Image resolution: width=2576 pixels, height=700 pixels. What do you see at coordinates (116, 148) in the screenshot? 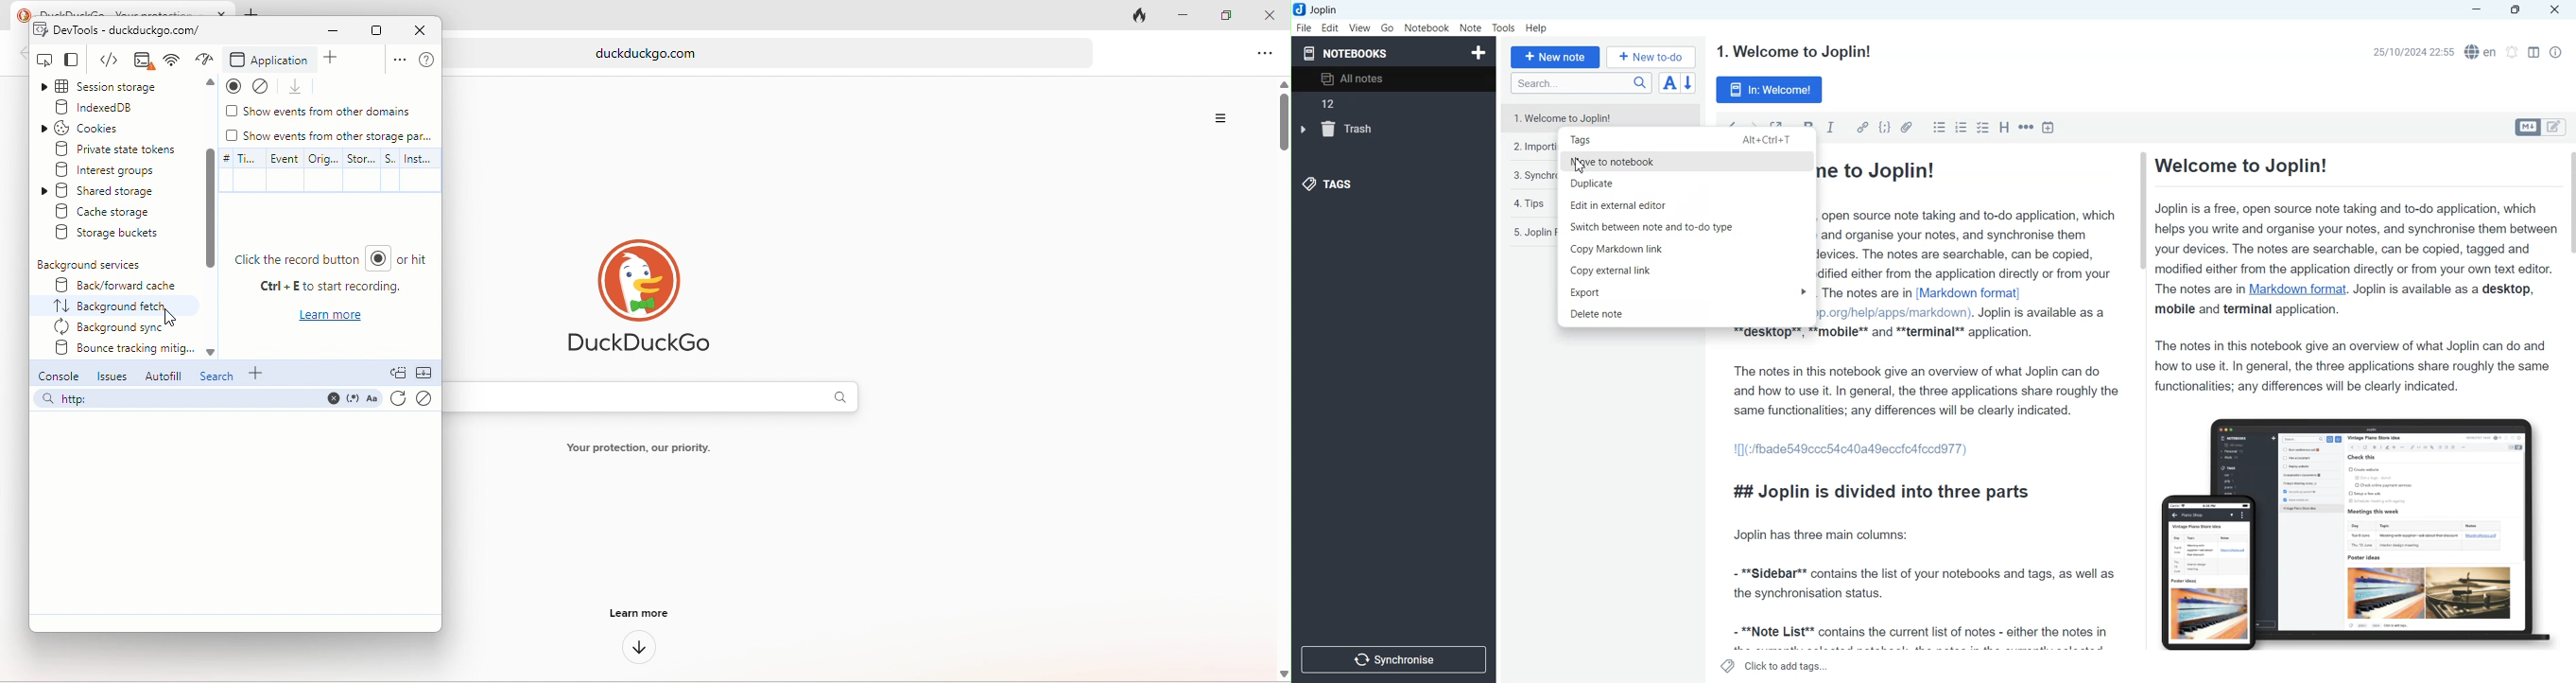
I see `private state tokens` at bounding box center [116, 148].